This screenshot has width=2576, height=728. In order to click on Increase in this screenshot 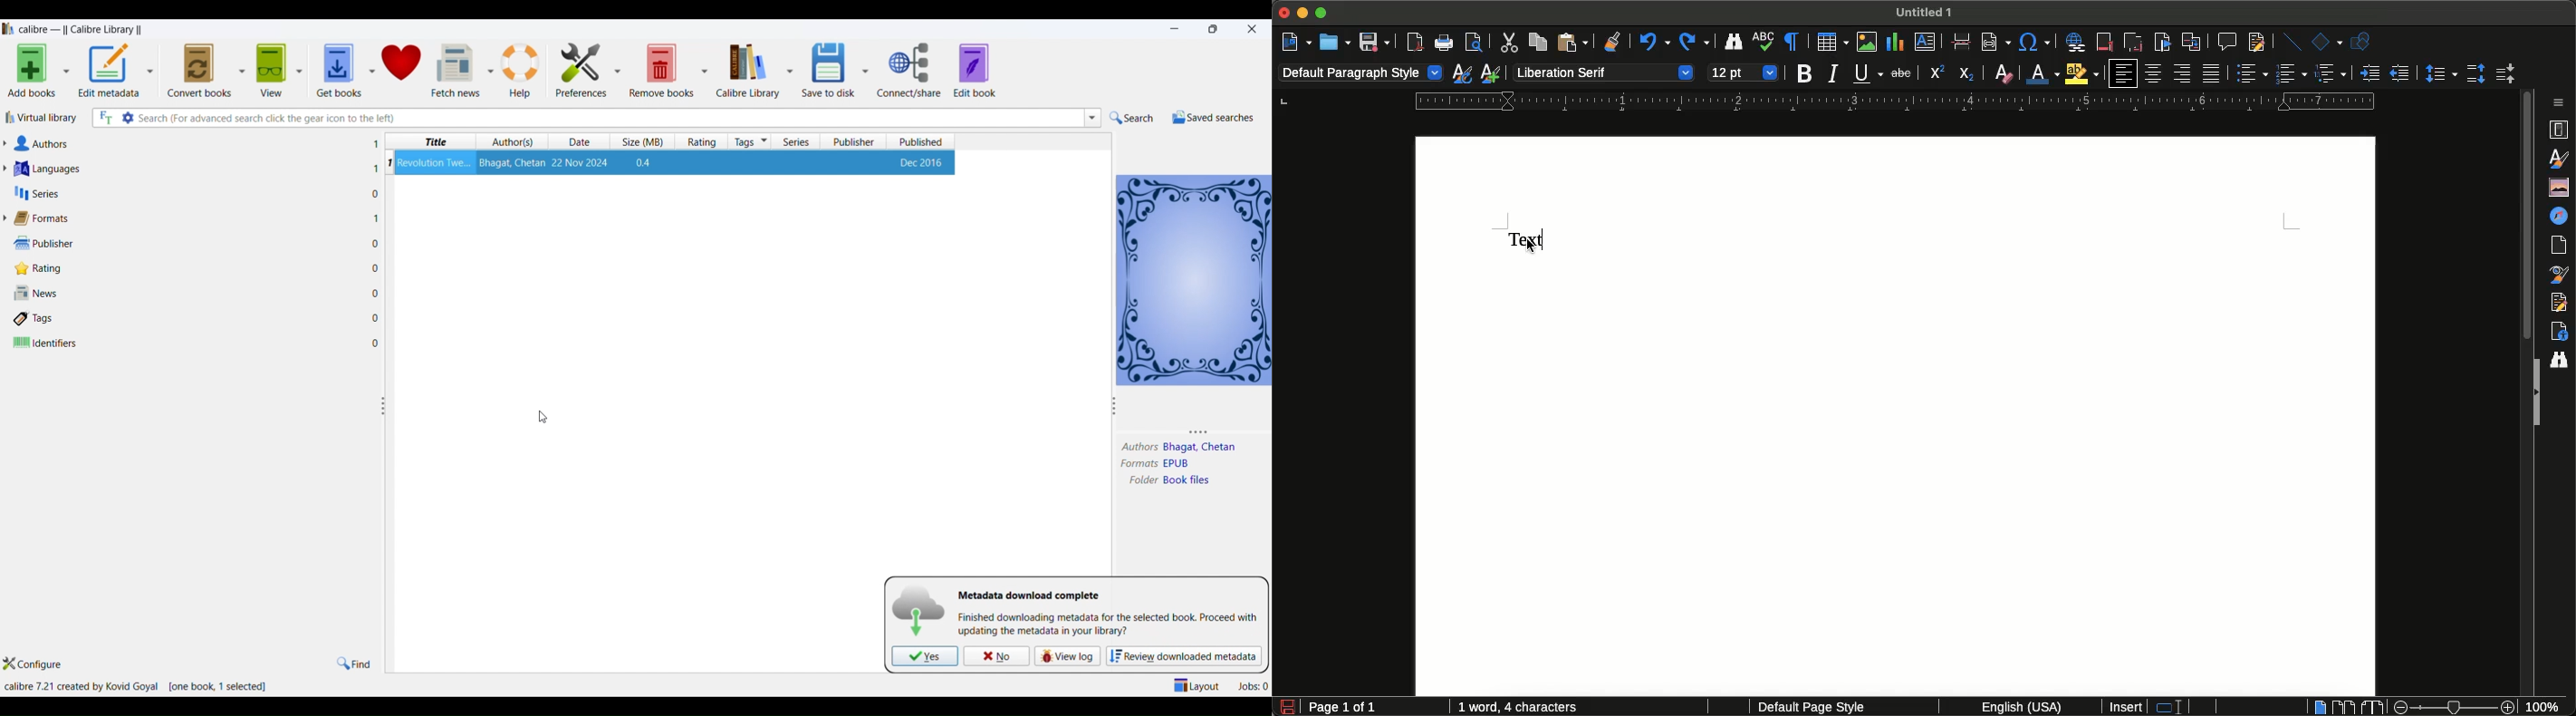, I will do `click(2369, 73)`.